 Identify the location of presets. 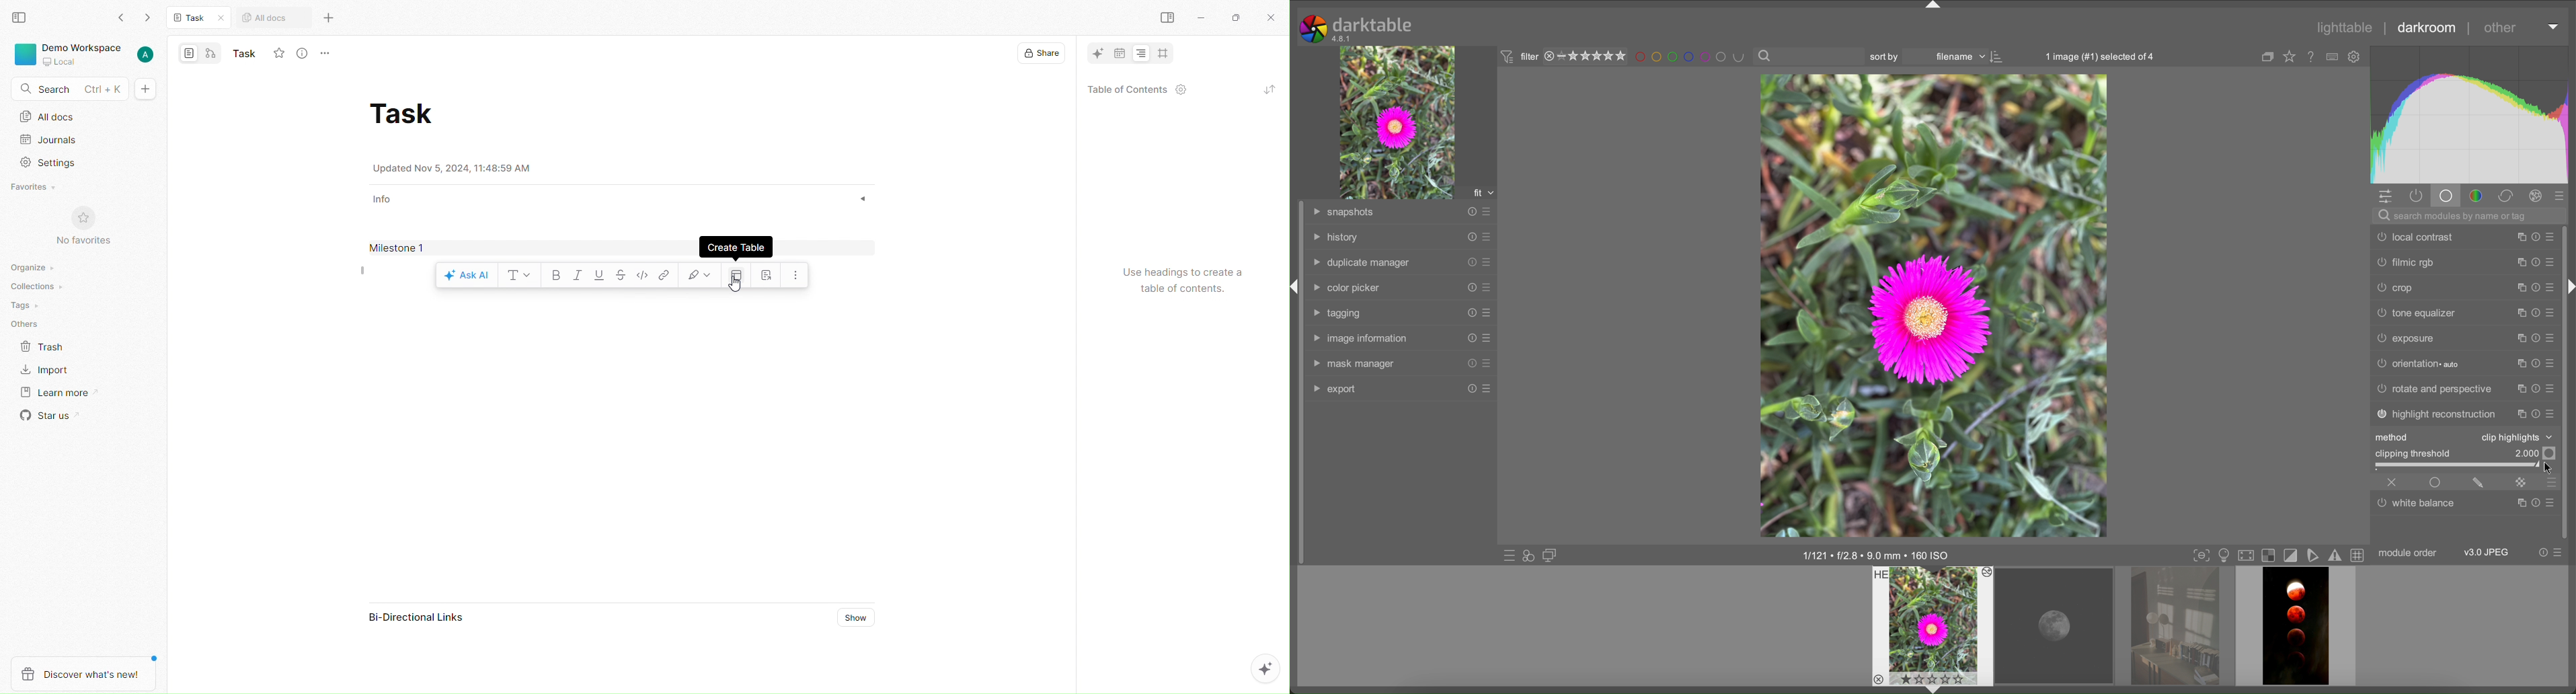
(2552, 237).